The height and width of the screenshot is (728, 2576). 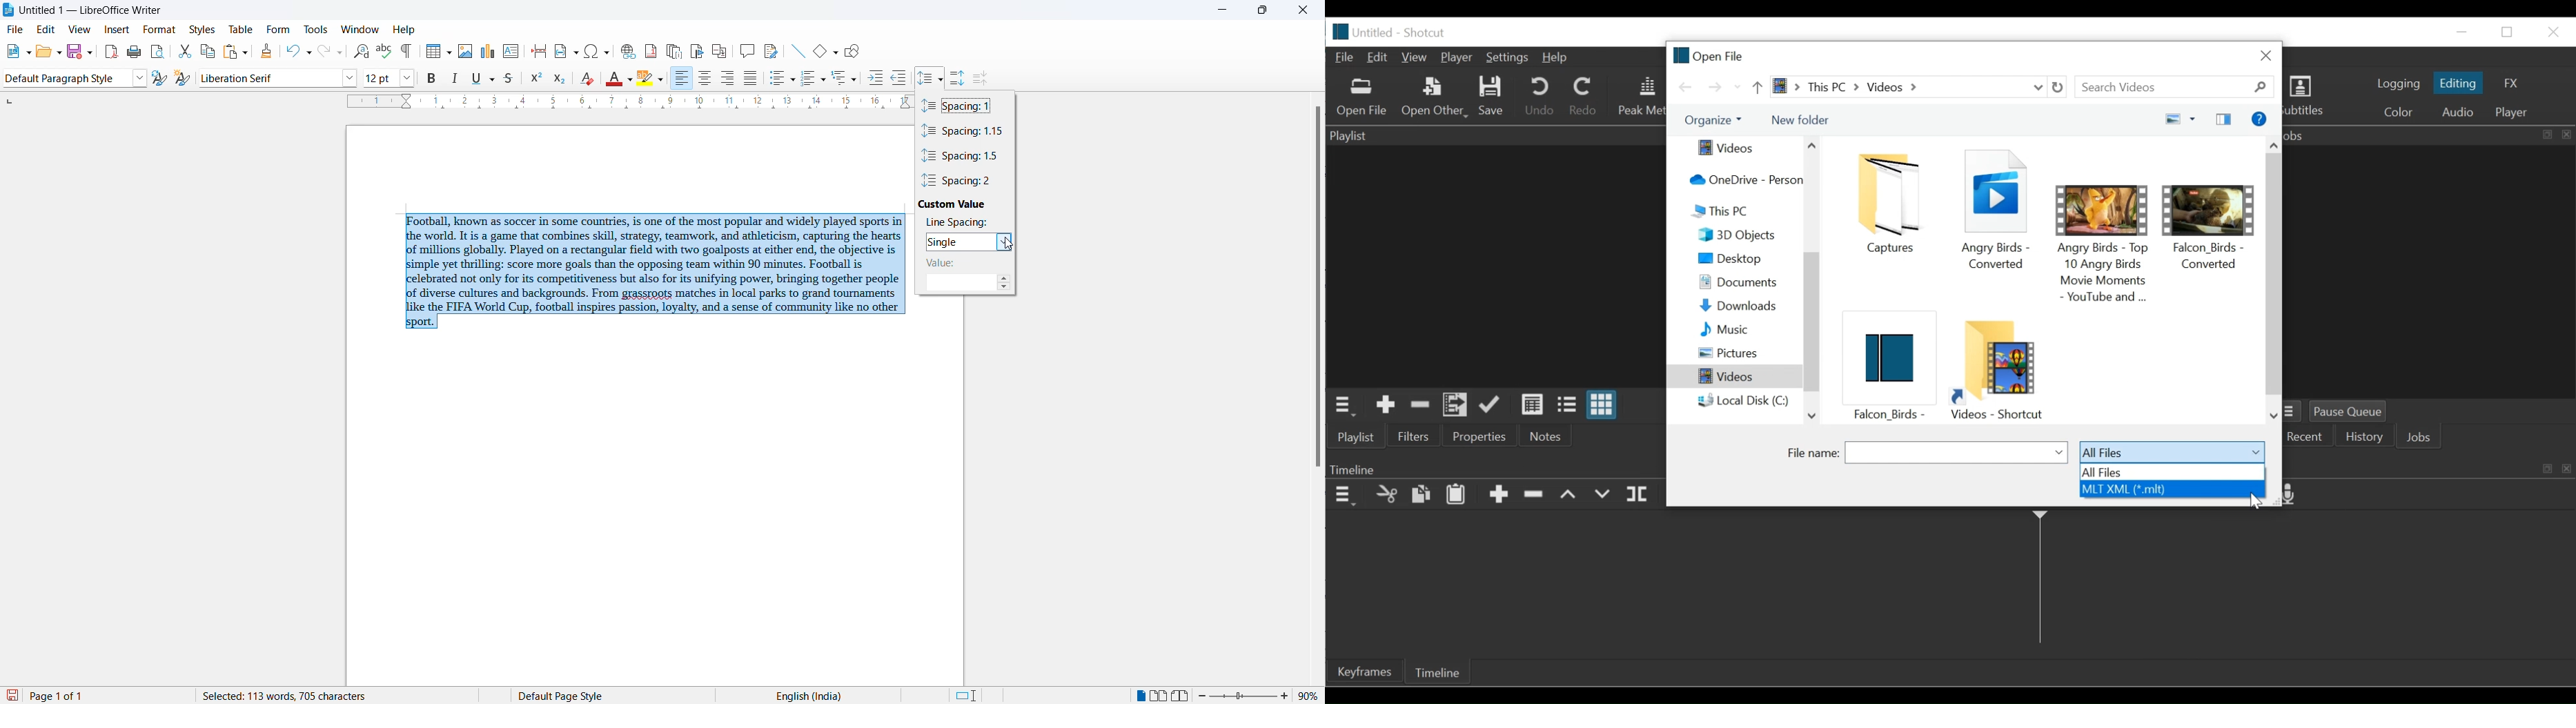 What do you see at coordinates (2274, 272) in the screenshot?
I see `Vertical Scroll bar` at bounding box center [2274, 272].